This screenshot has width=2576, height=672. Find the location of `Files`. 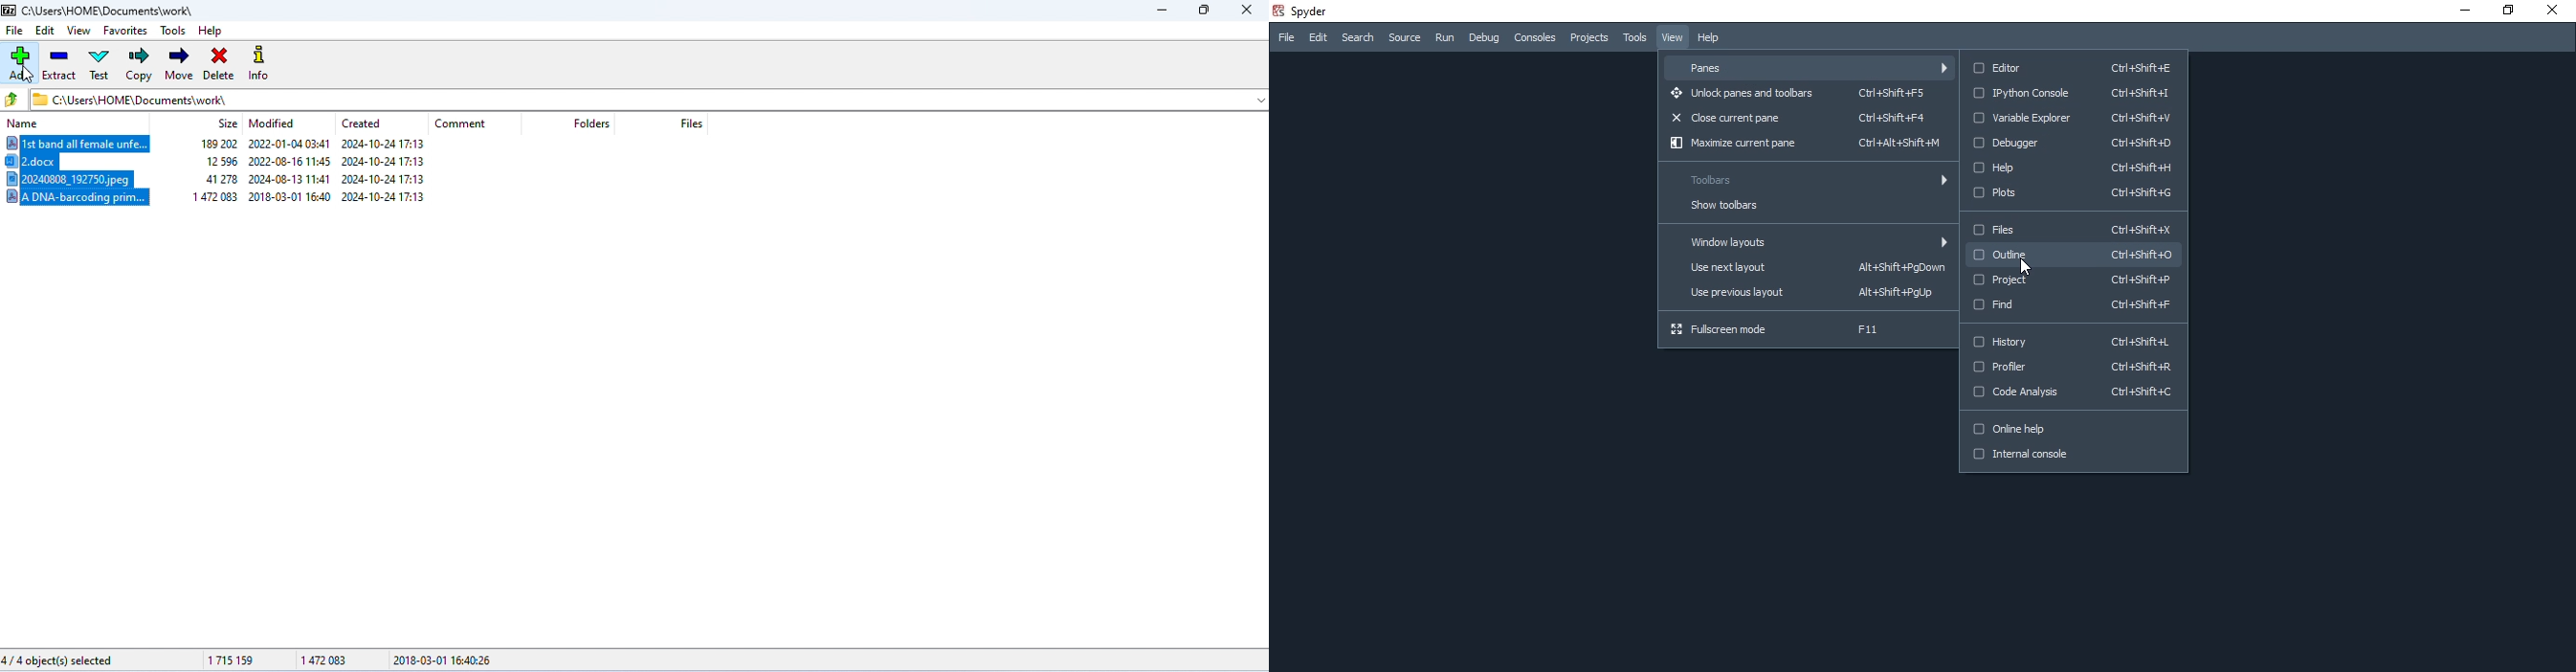

Files is located at coordinates (2074, 230).